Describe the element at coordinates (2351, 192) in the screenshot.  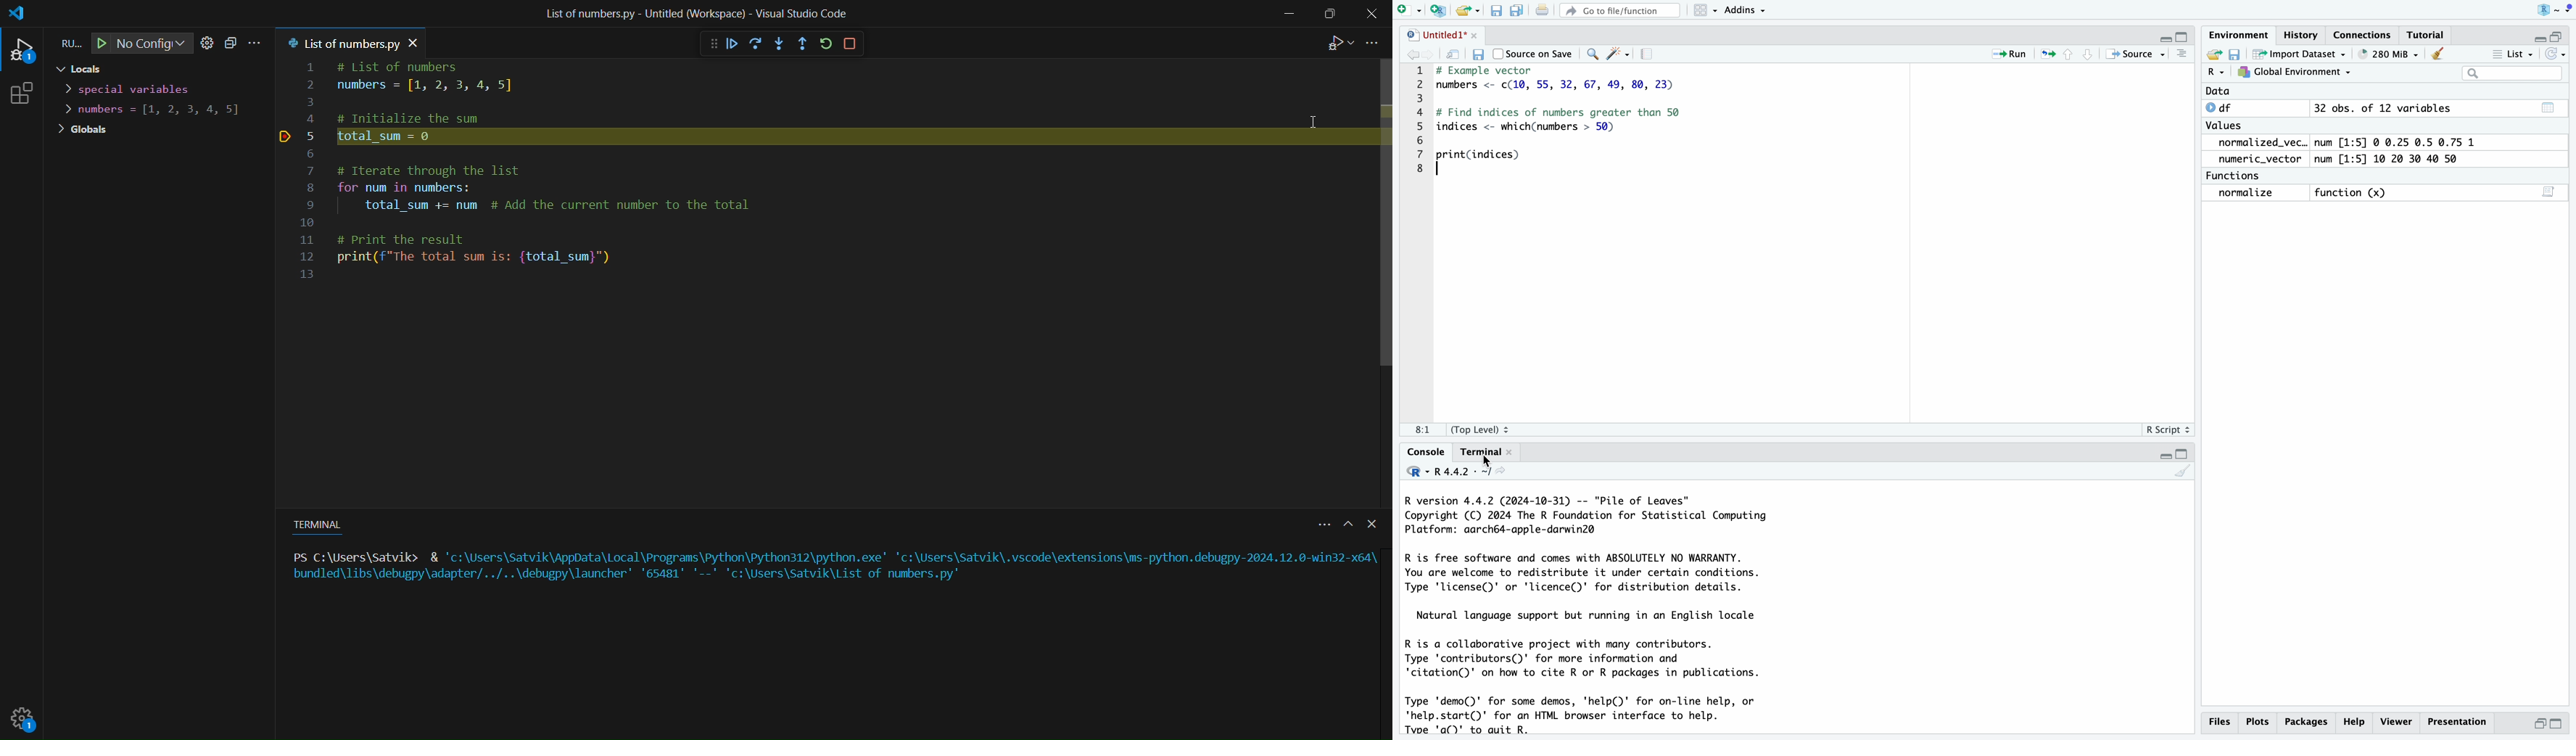
I see `Function (x)` at that location.